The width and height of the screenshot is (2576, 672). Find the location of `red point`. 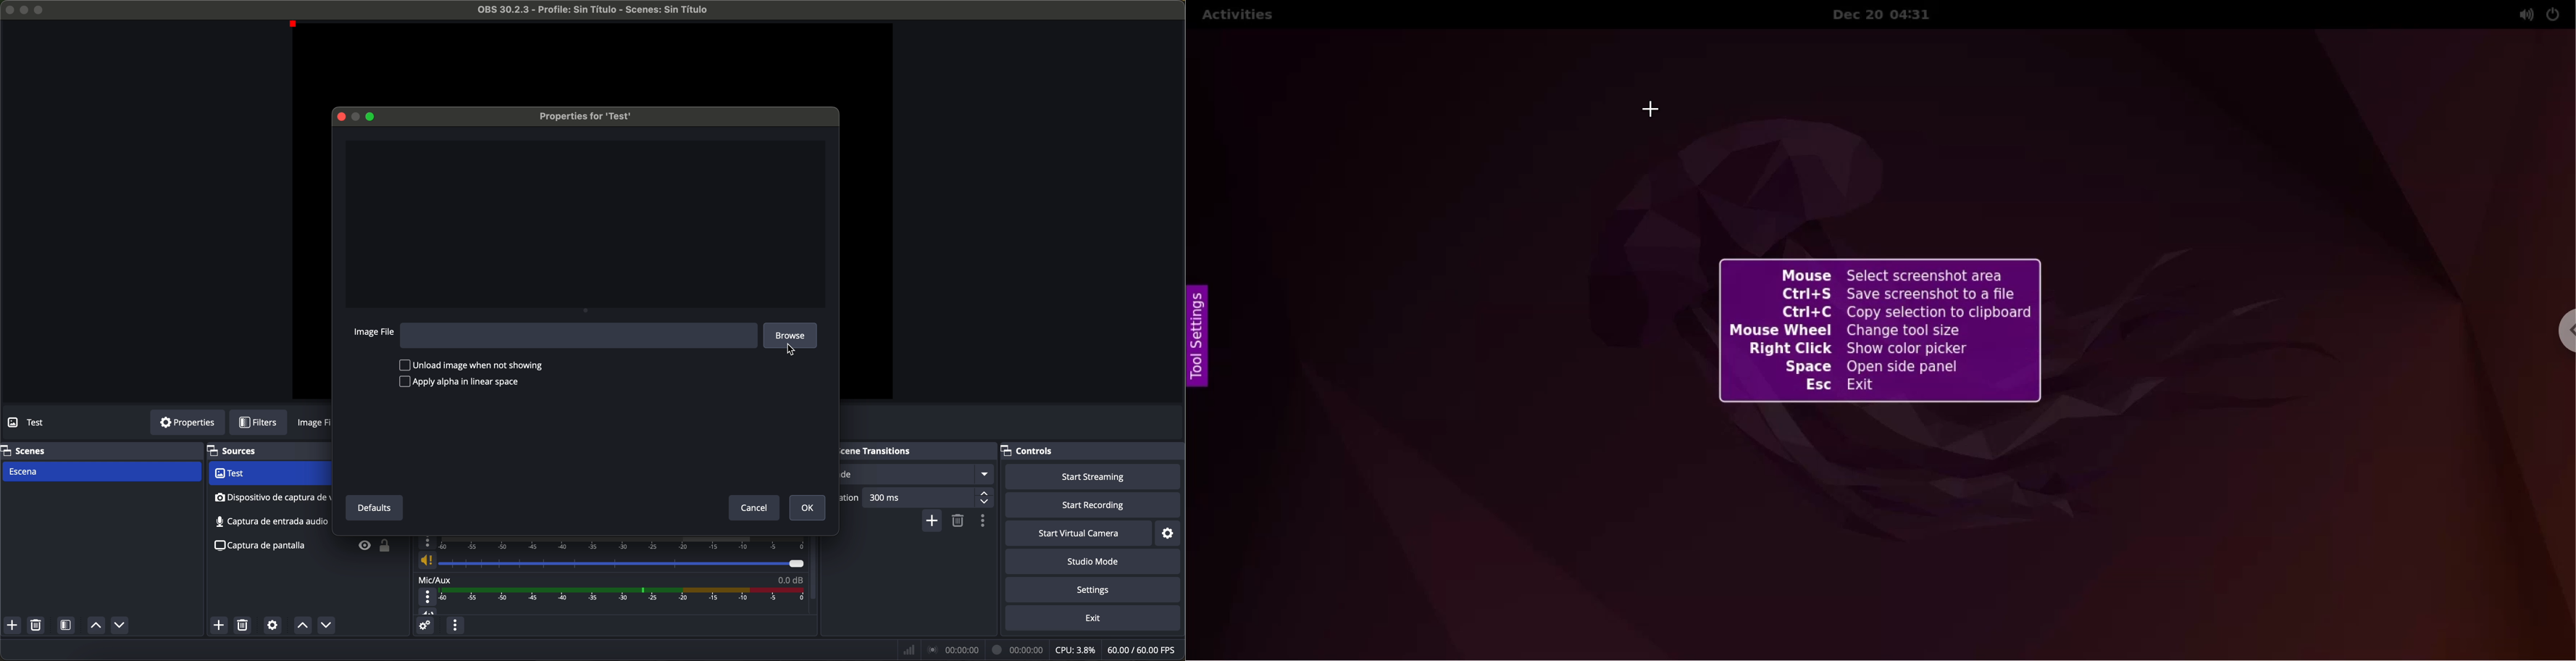

red point is located at coordinates (296, 25).